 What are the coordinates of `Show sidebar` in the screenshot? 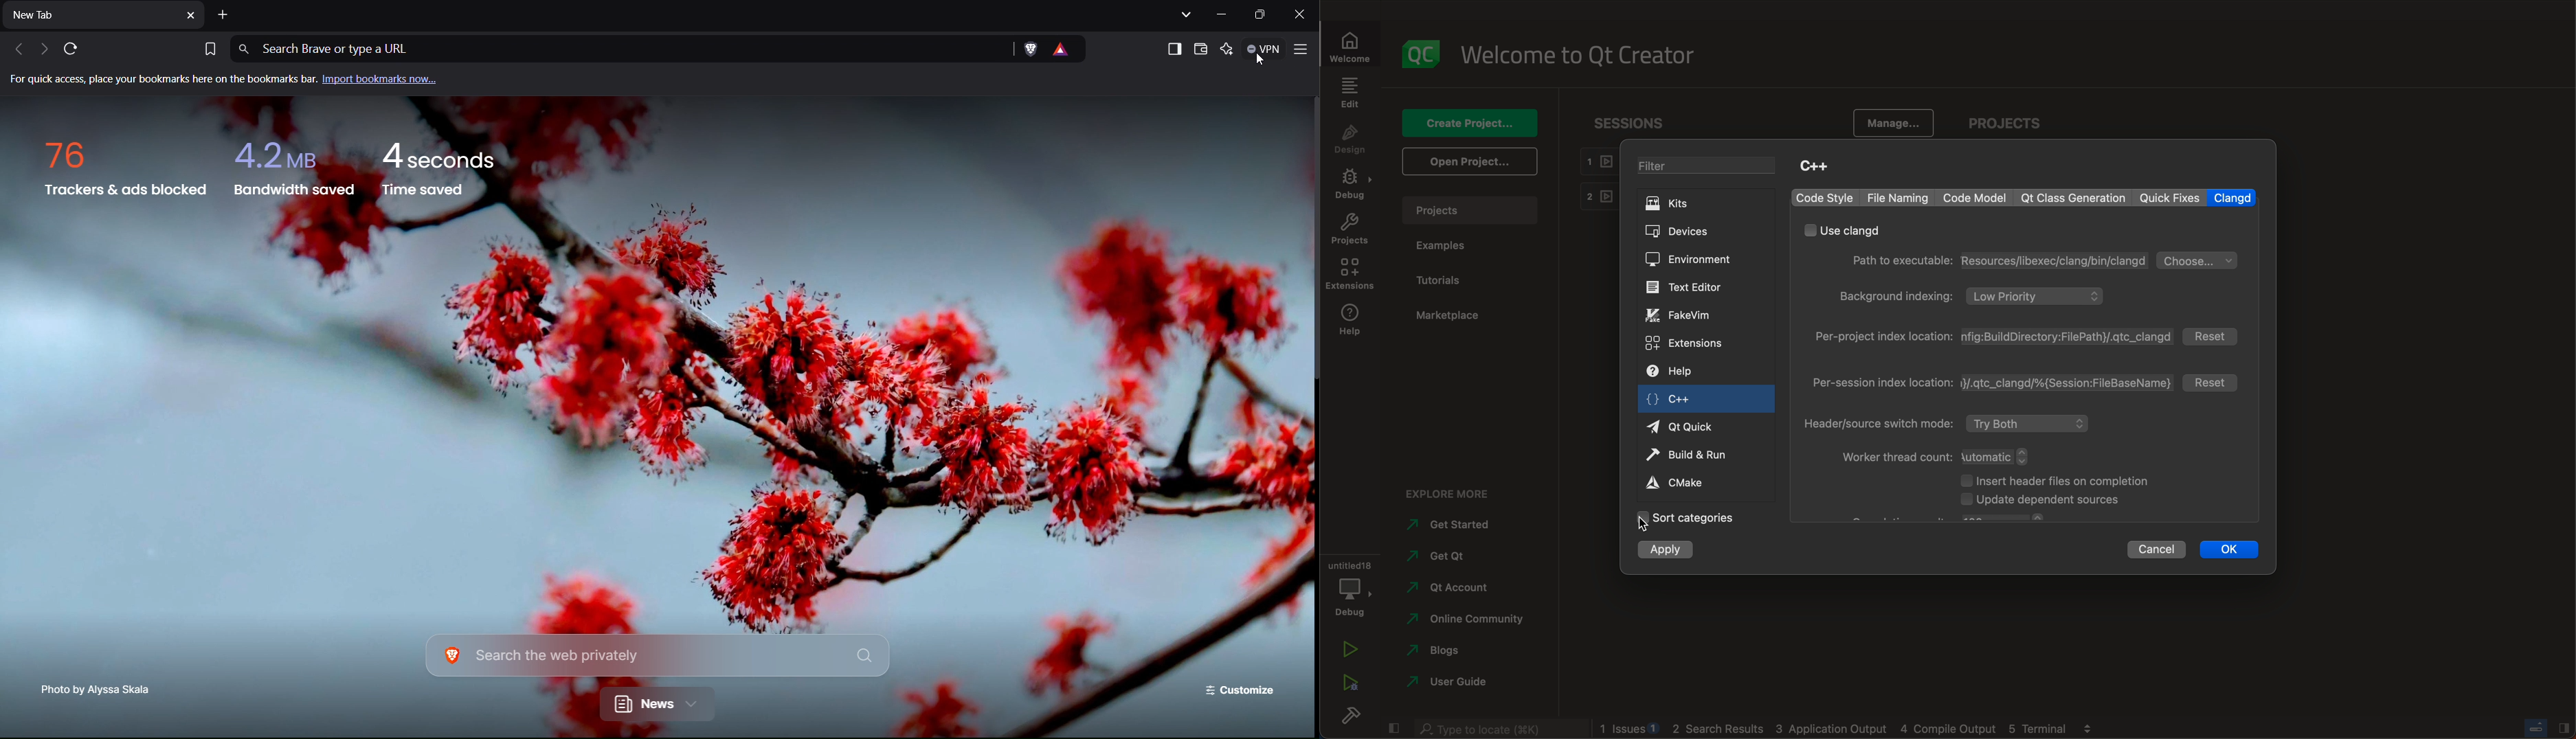 It's located at (1174, 49).